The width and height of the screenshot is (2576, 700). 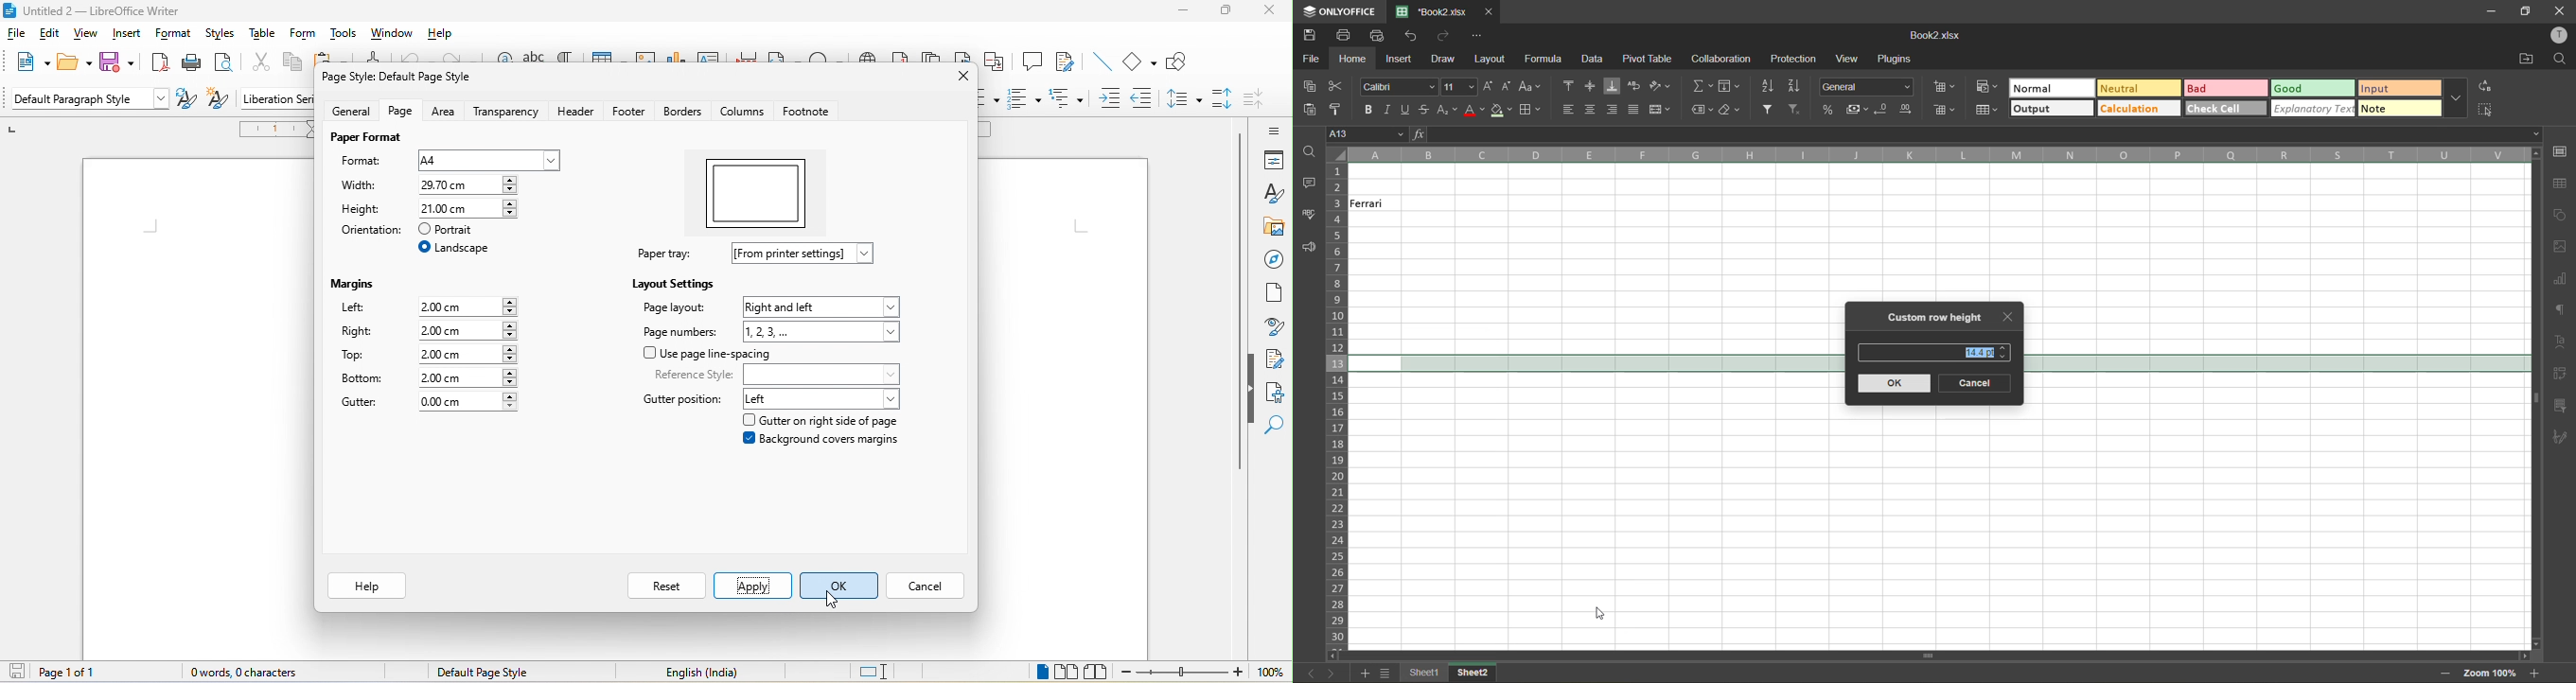 I want to click on print, so click(x=1344, y=35).